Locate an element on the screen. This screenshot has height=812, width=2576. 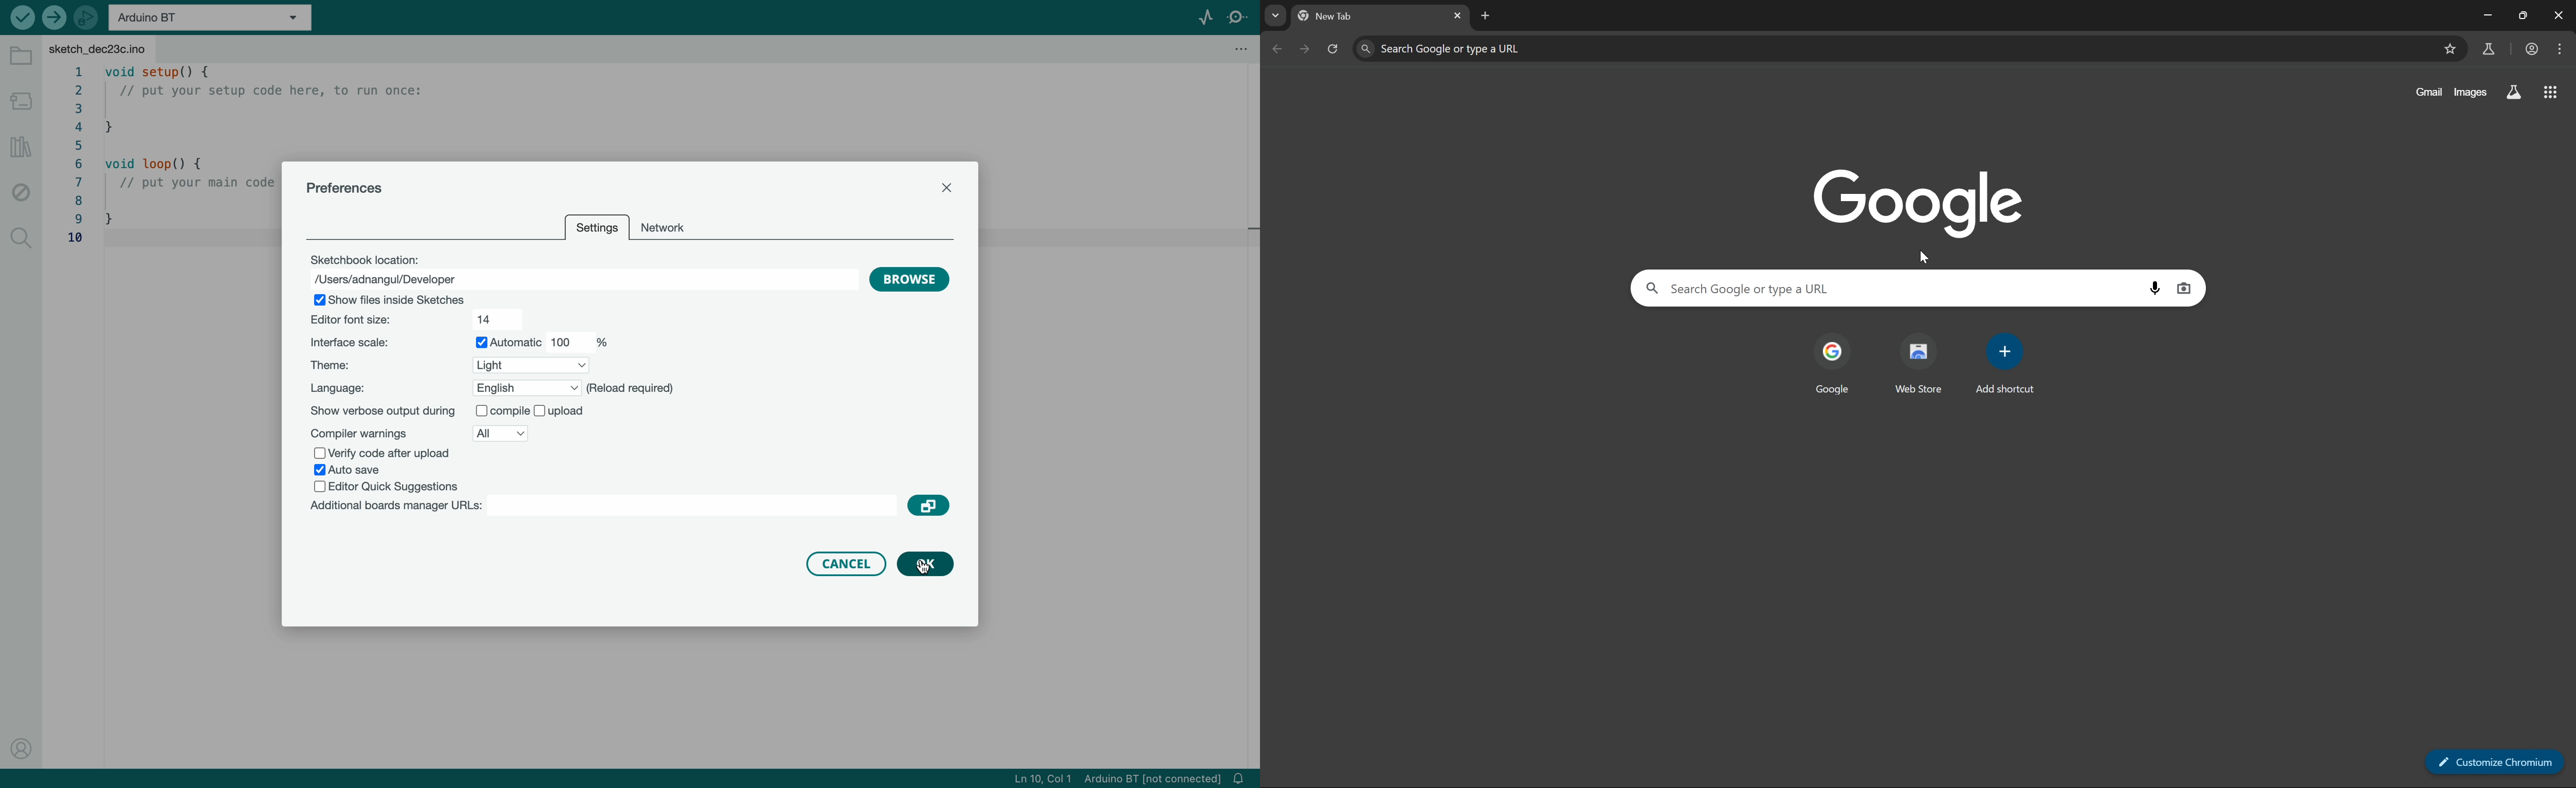
file imformation is located at coordinates (1106, 779).